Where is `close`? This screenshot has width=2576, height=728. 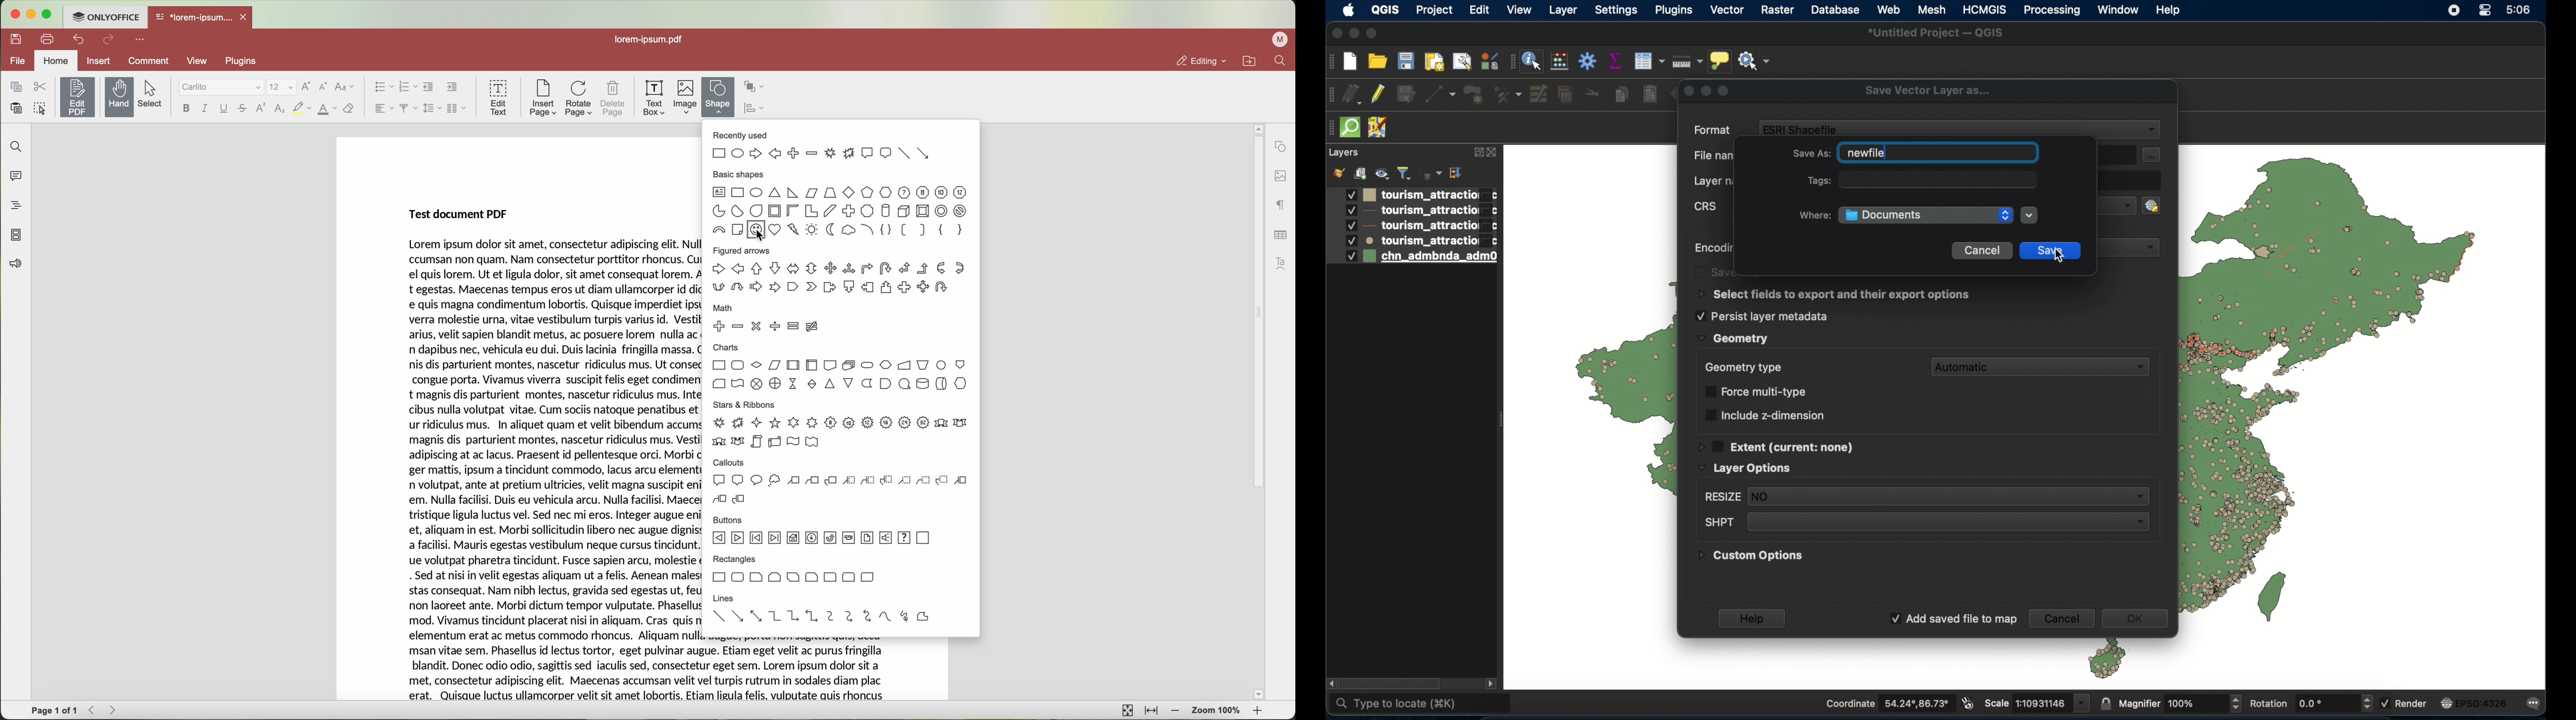
close is located at coordinates (1493, 153).